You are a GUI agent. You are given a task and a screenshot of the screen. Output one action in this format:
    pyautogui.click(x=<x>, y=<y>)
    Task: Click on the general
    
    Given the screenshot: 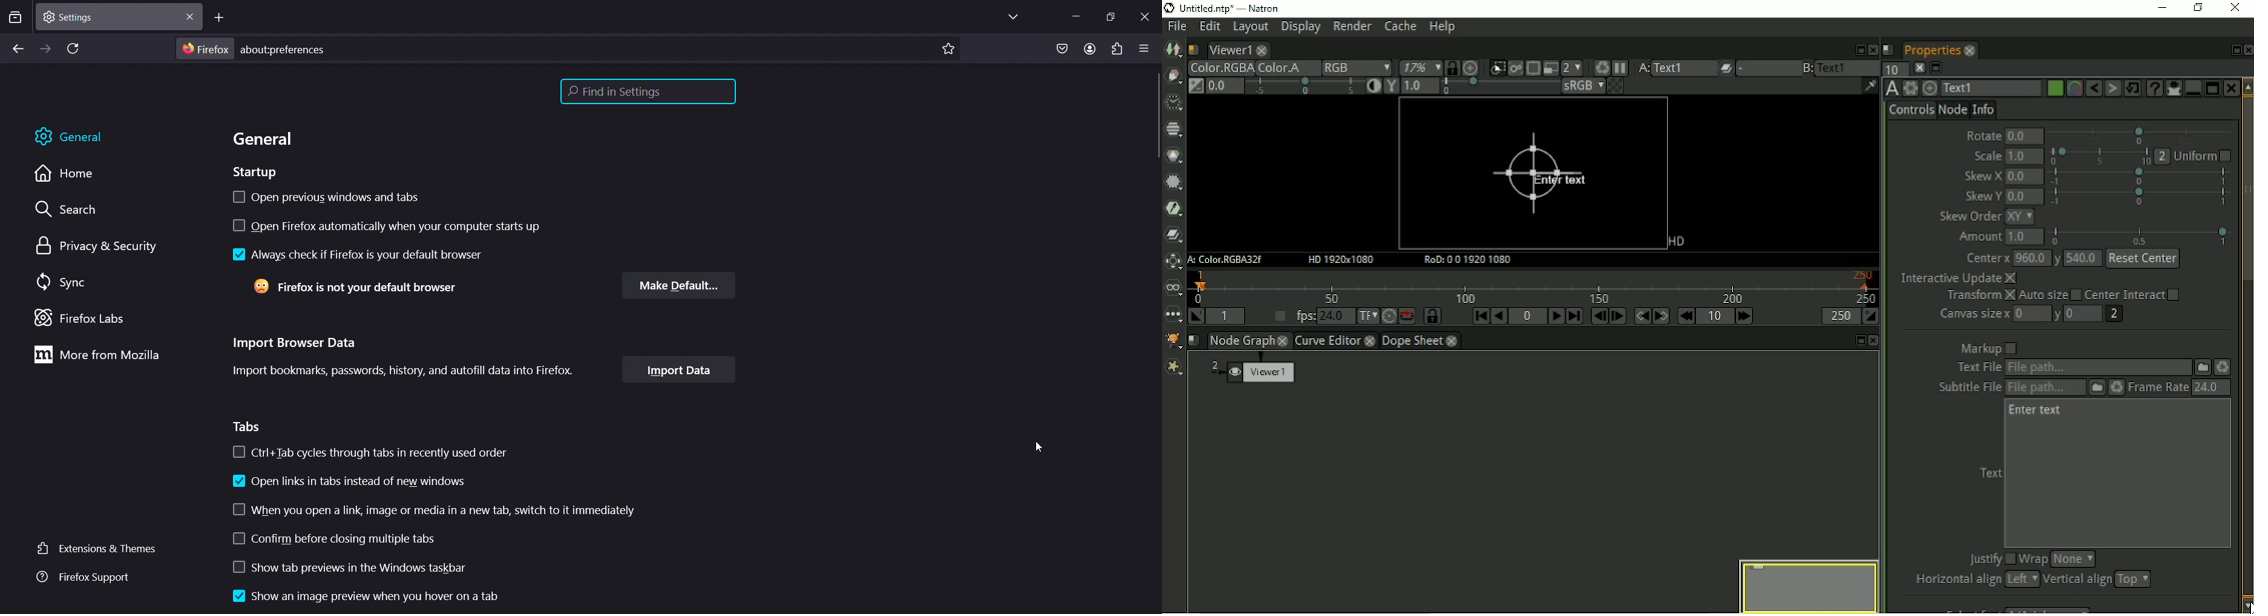 What is the action you would take?
    pyautogui.click(x=71, y=137)
    